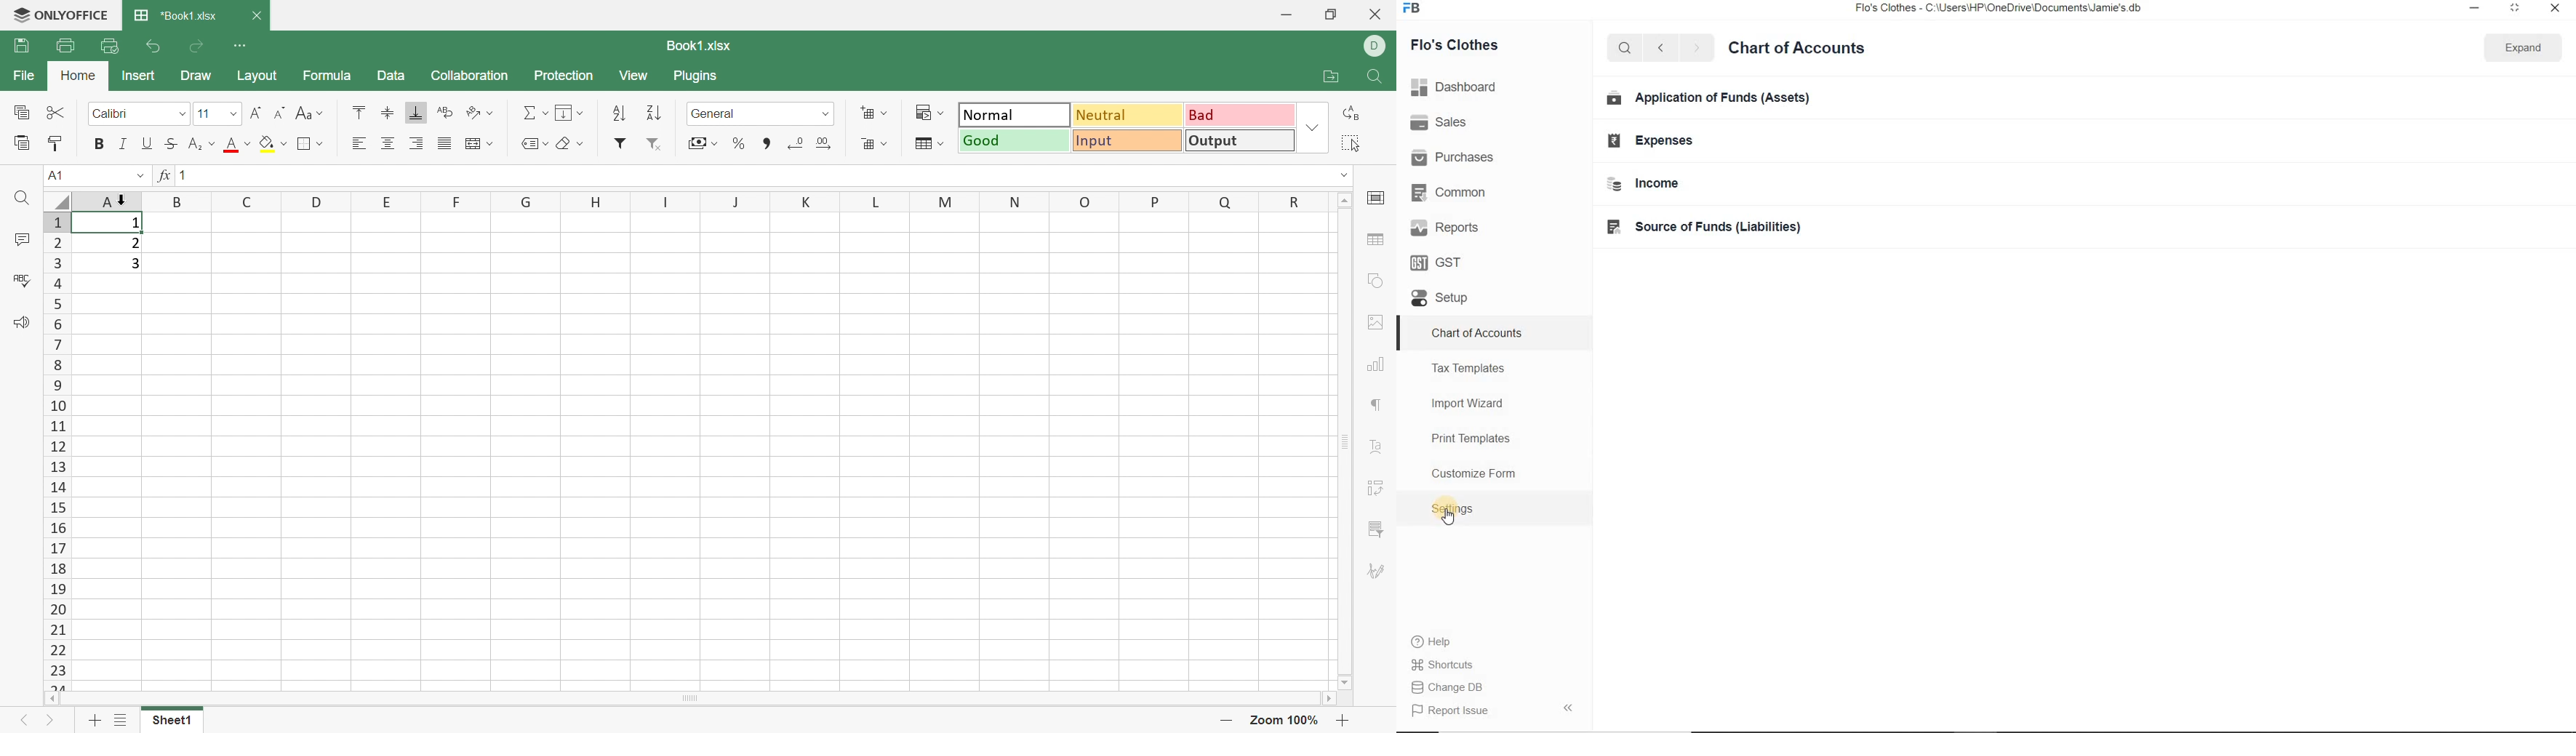 This screenshot has height=756, width=2576. Describe the element at coordinates (55, 143) in the screenshot. I see `Copy style` at that location.